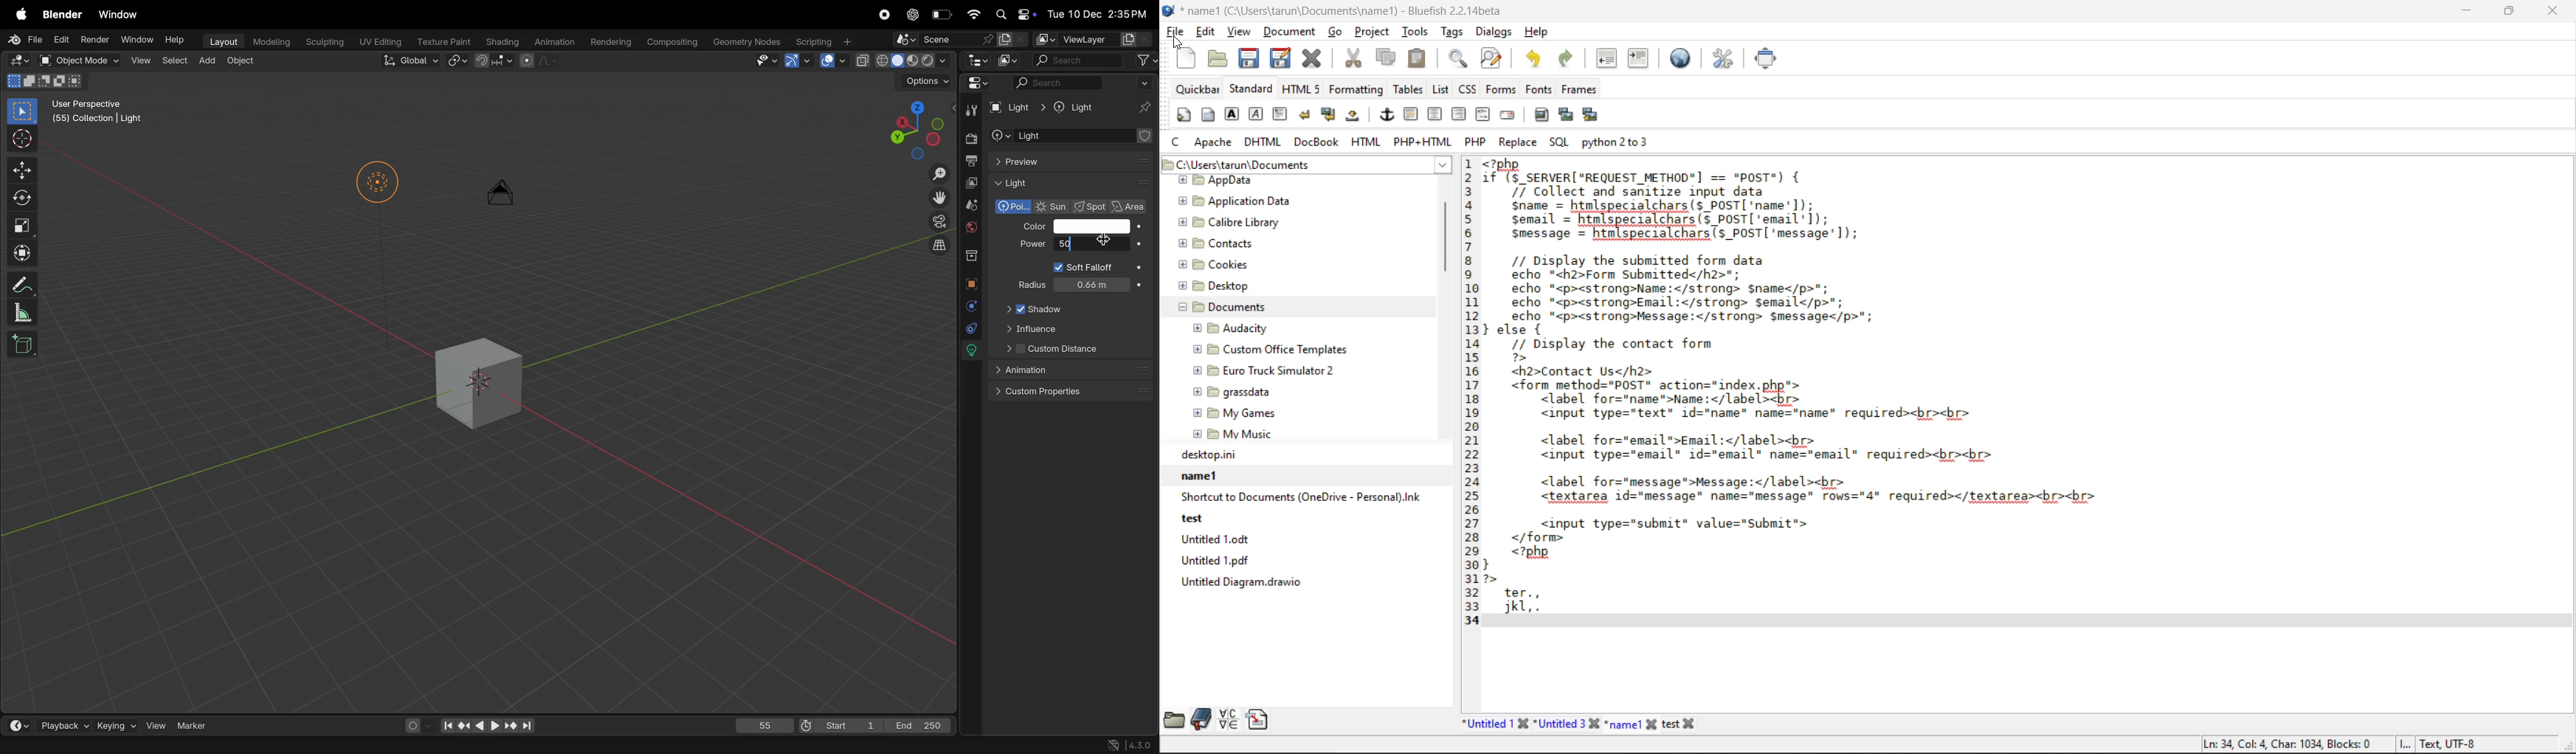 Image resolution: width=2576 pixels, height=756 pixels. Describe the element at coordinates (1291, 32) in the screenshot. I see `document` at that location.